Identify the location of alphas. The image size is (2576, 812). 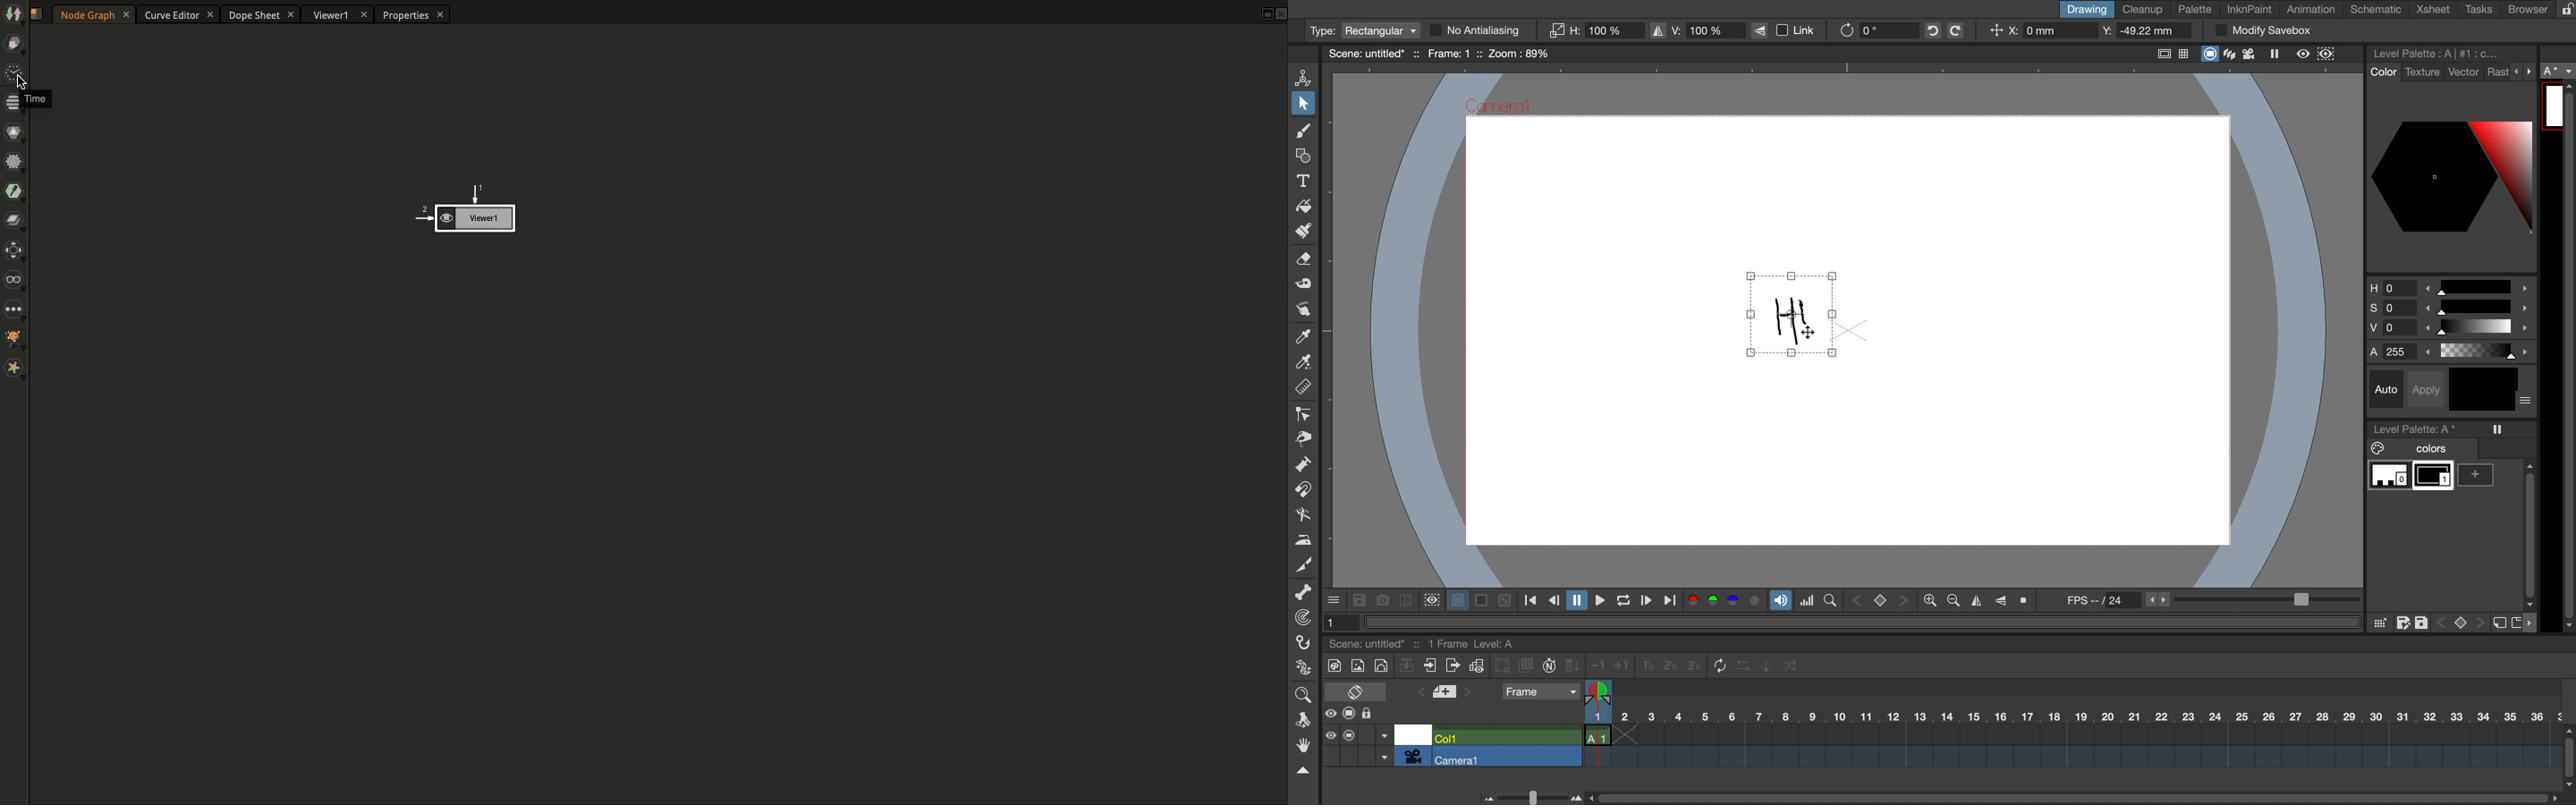
(2452, 352).